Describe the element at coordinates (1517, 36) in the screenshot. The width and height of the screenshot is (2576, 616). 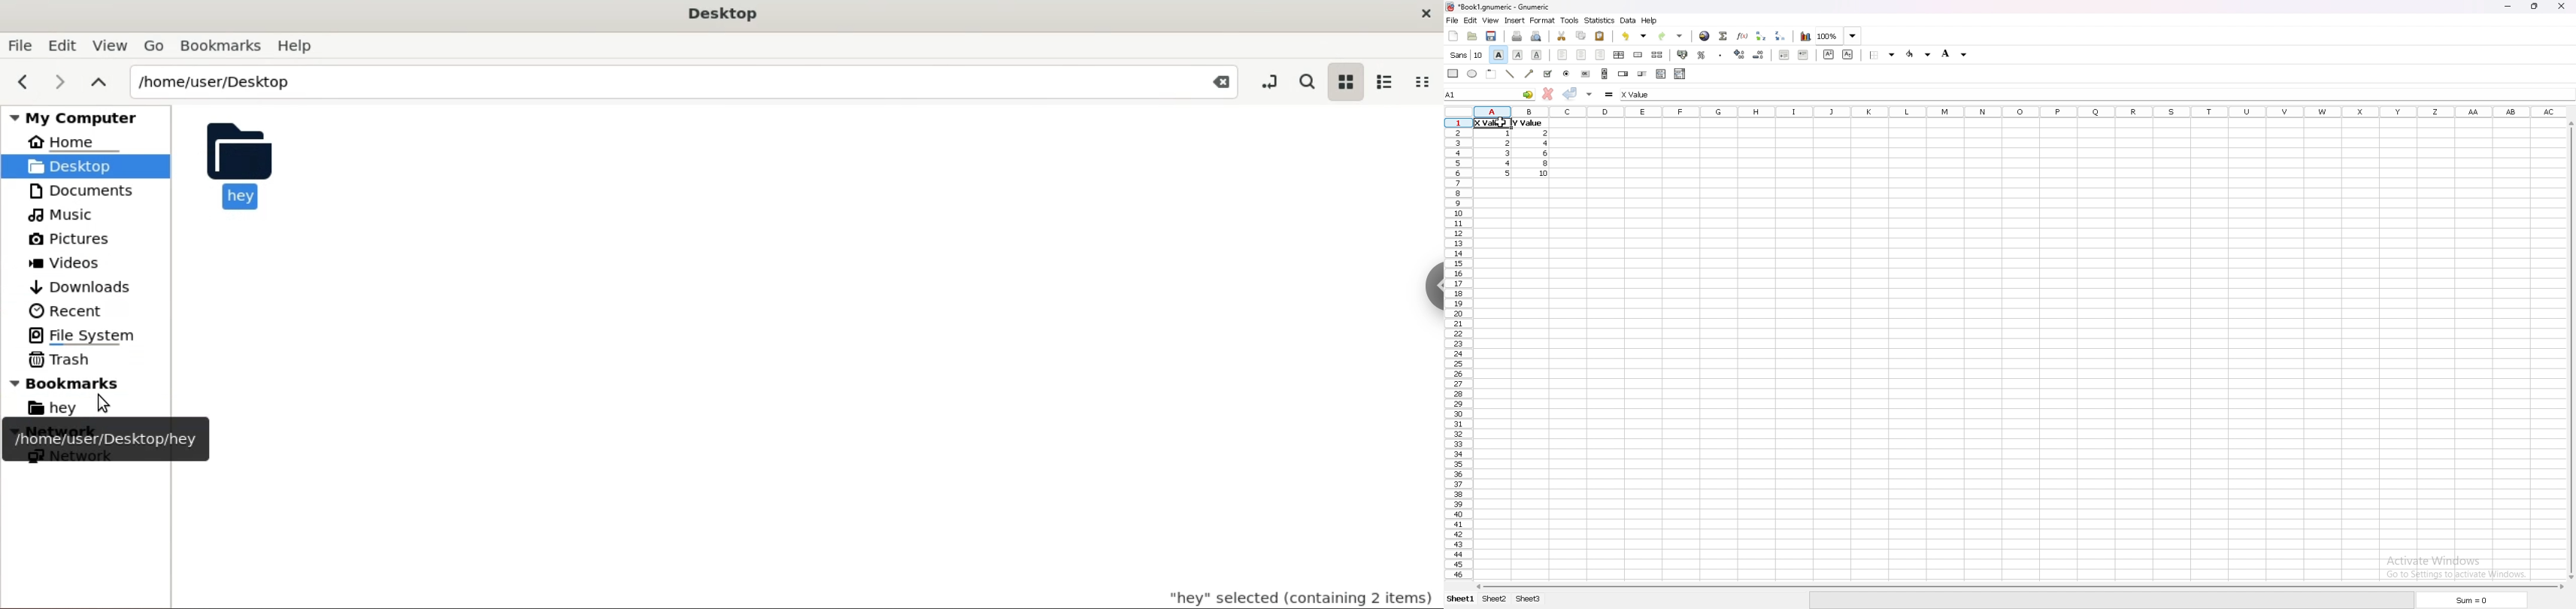
I see `print` at that location.